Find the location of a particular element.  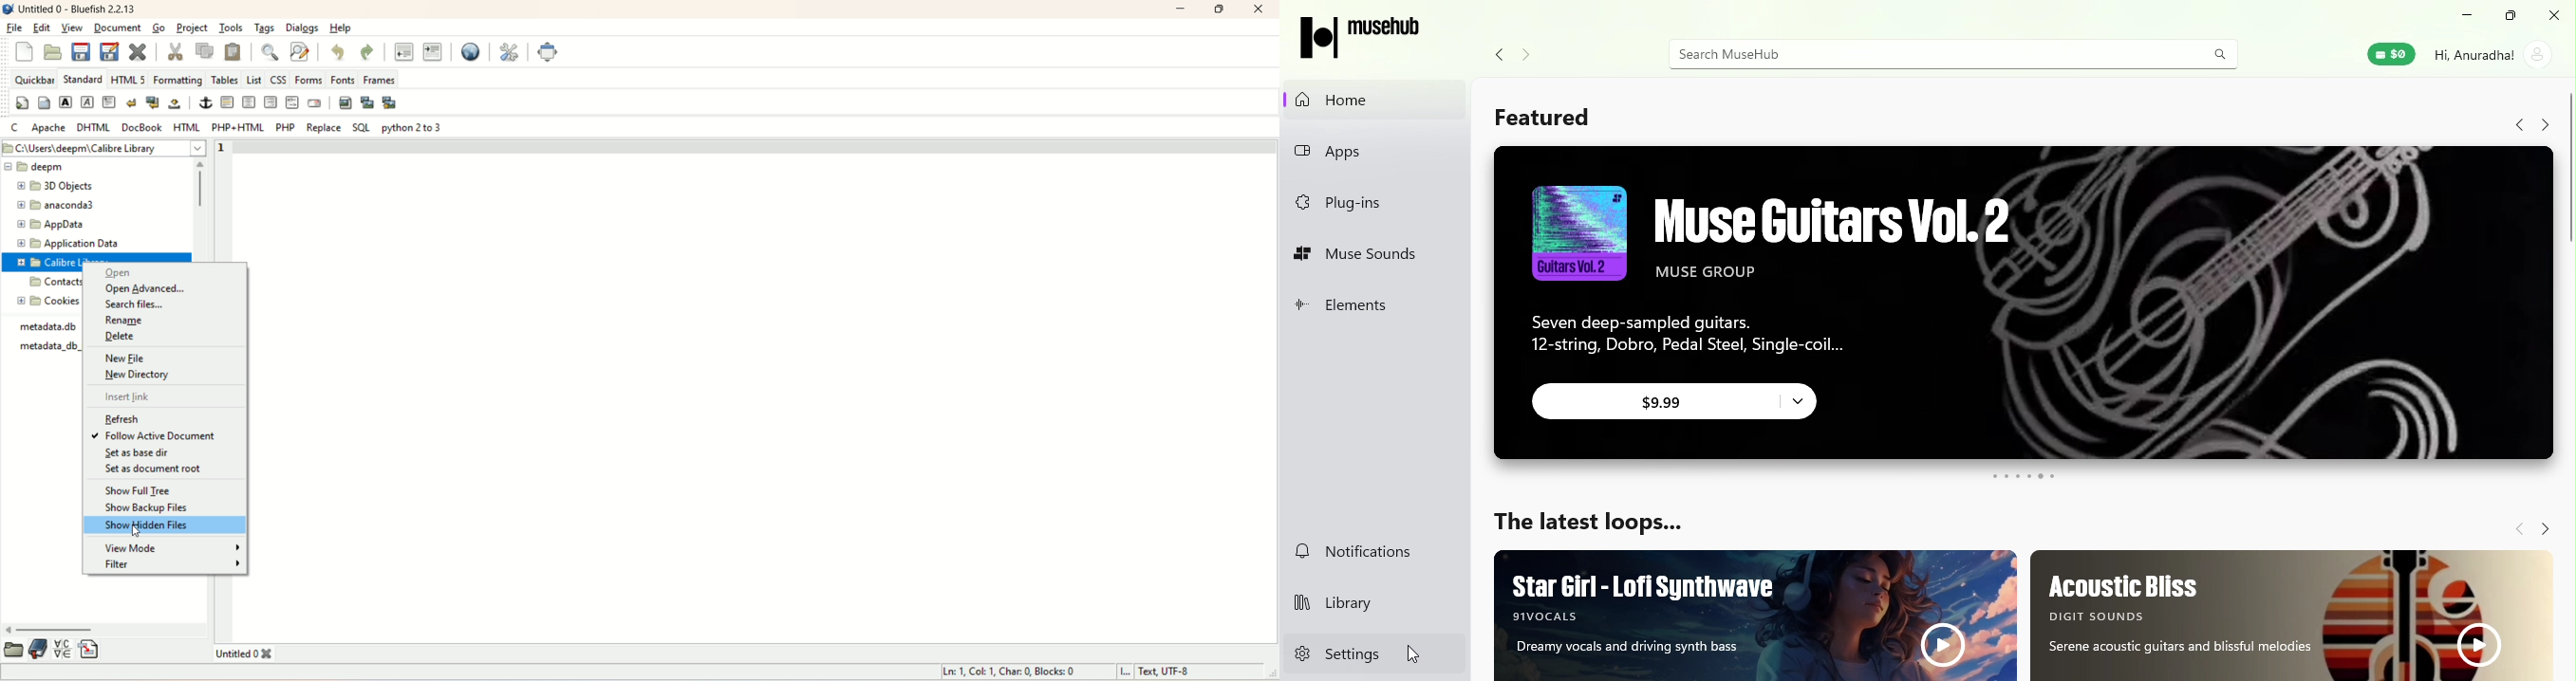

Close is located at coordinates (2553, 14).